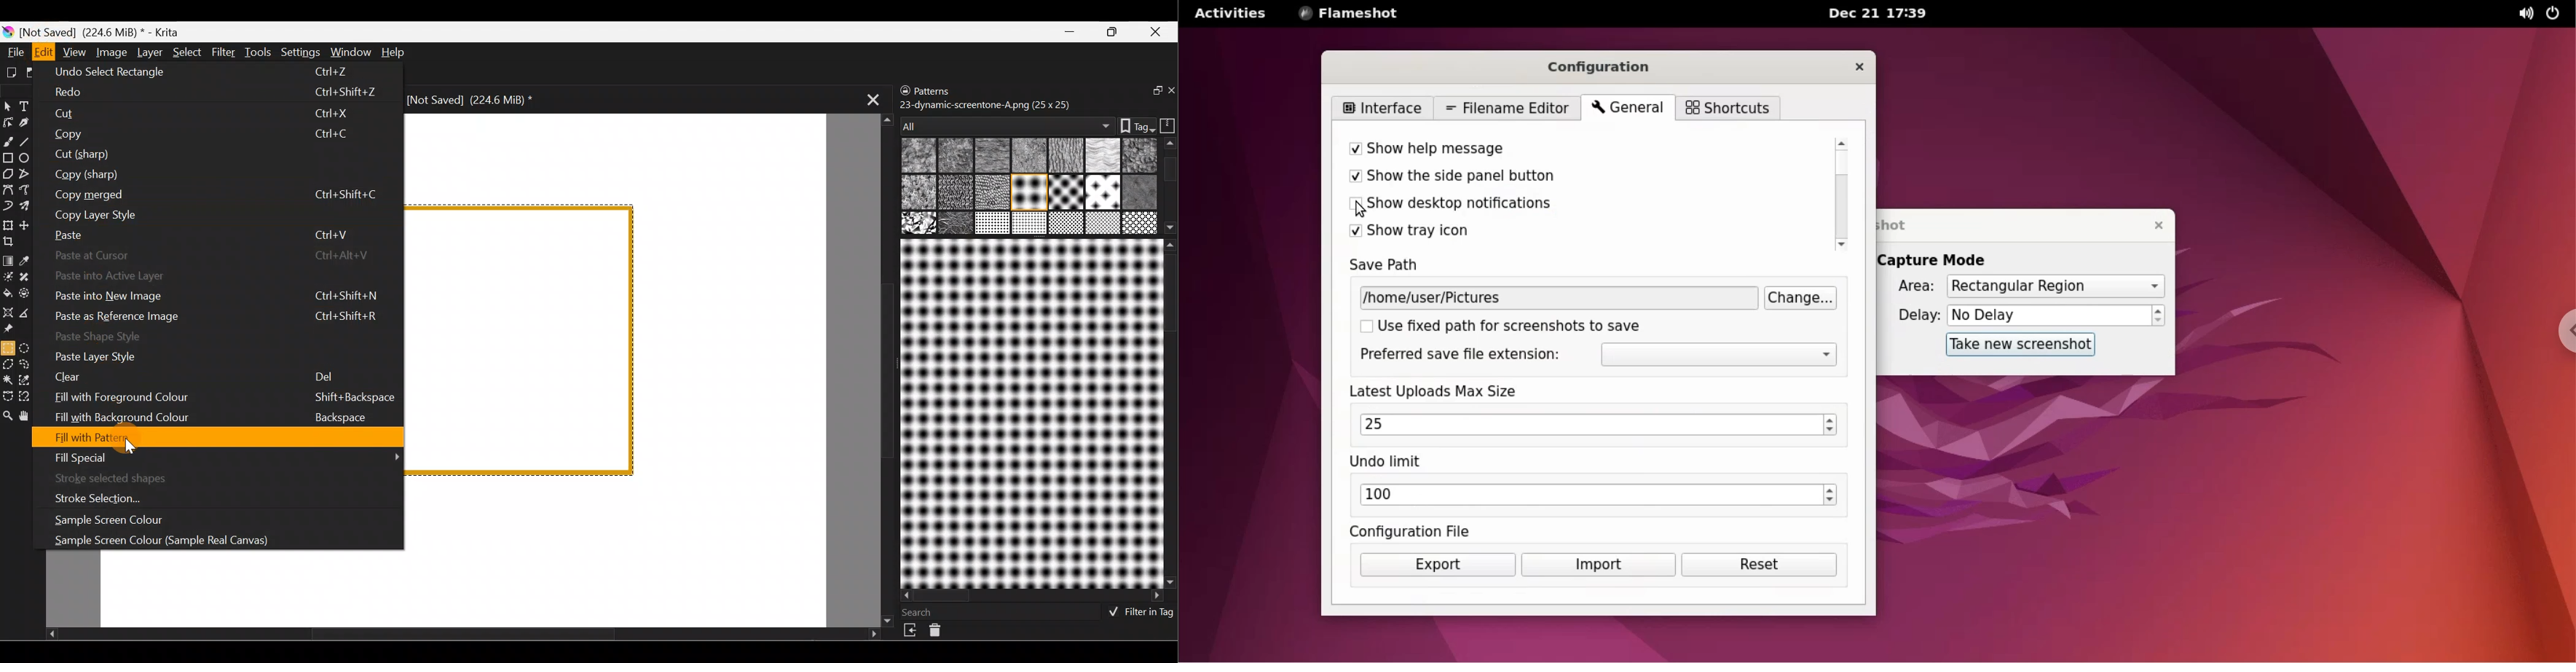 This screenshot has width=2576, height=672. What do you see at coordinates (1071, 31) in the screenshot?
I see `Minimize` at bounding box center [1071, 31].